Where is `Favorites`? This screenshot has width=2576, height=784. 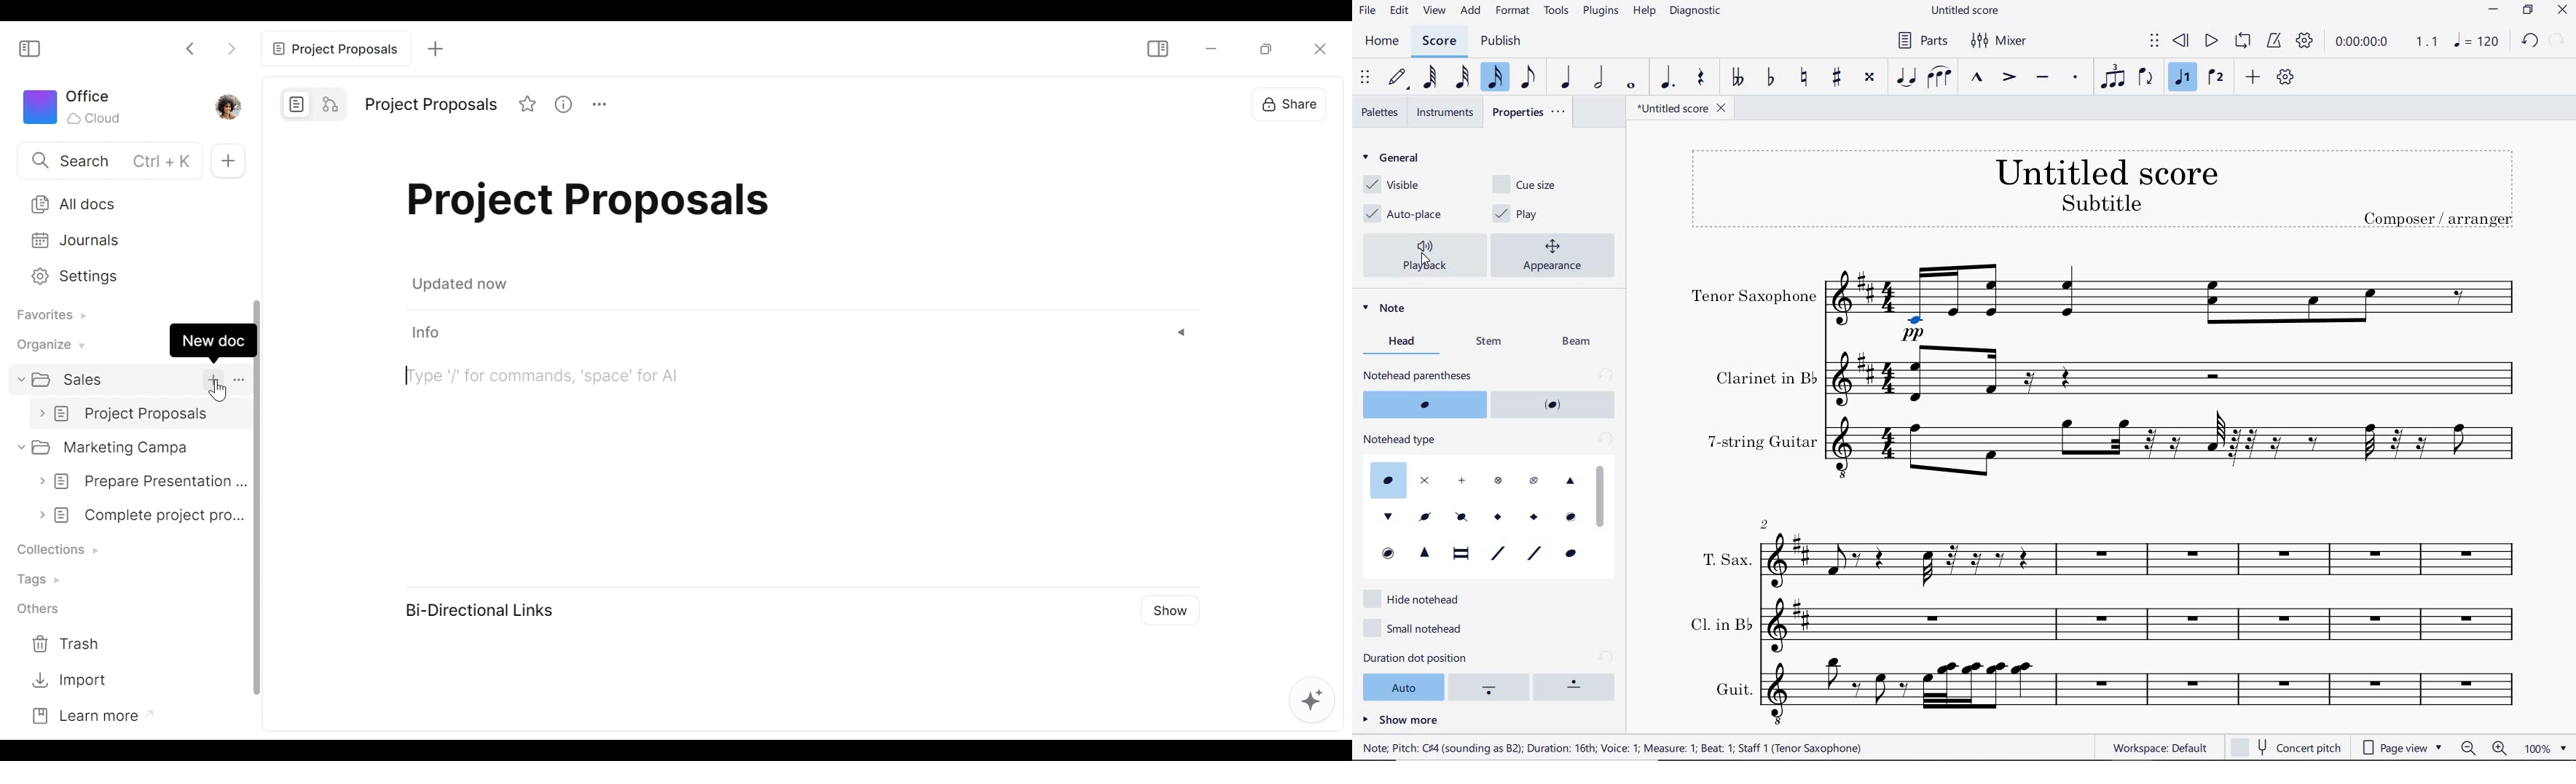 Favorites is located at coordinates (49, 315).